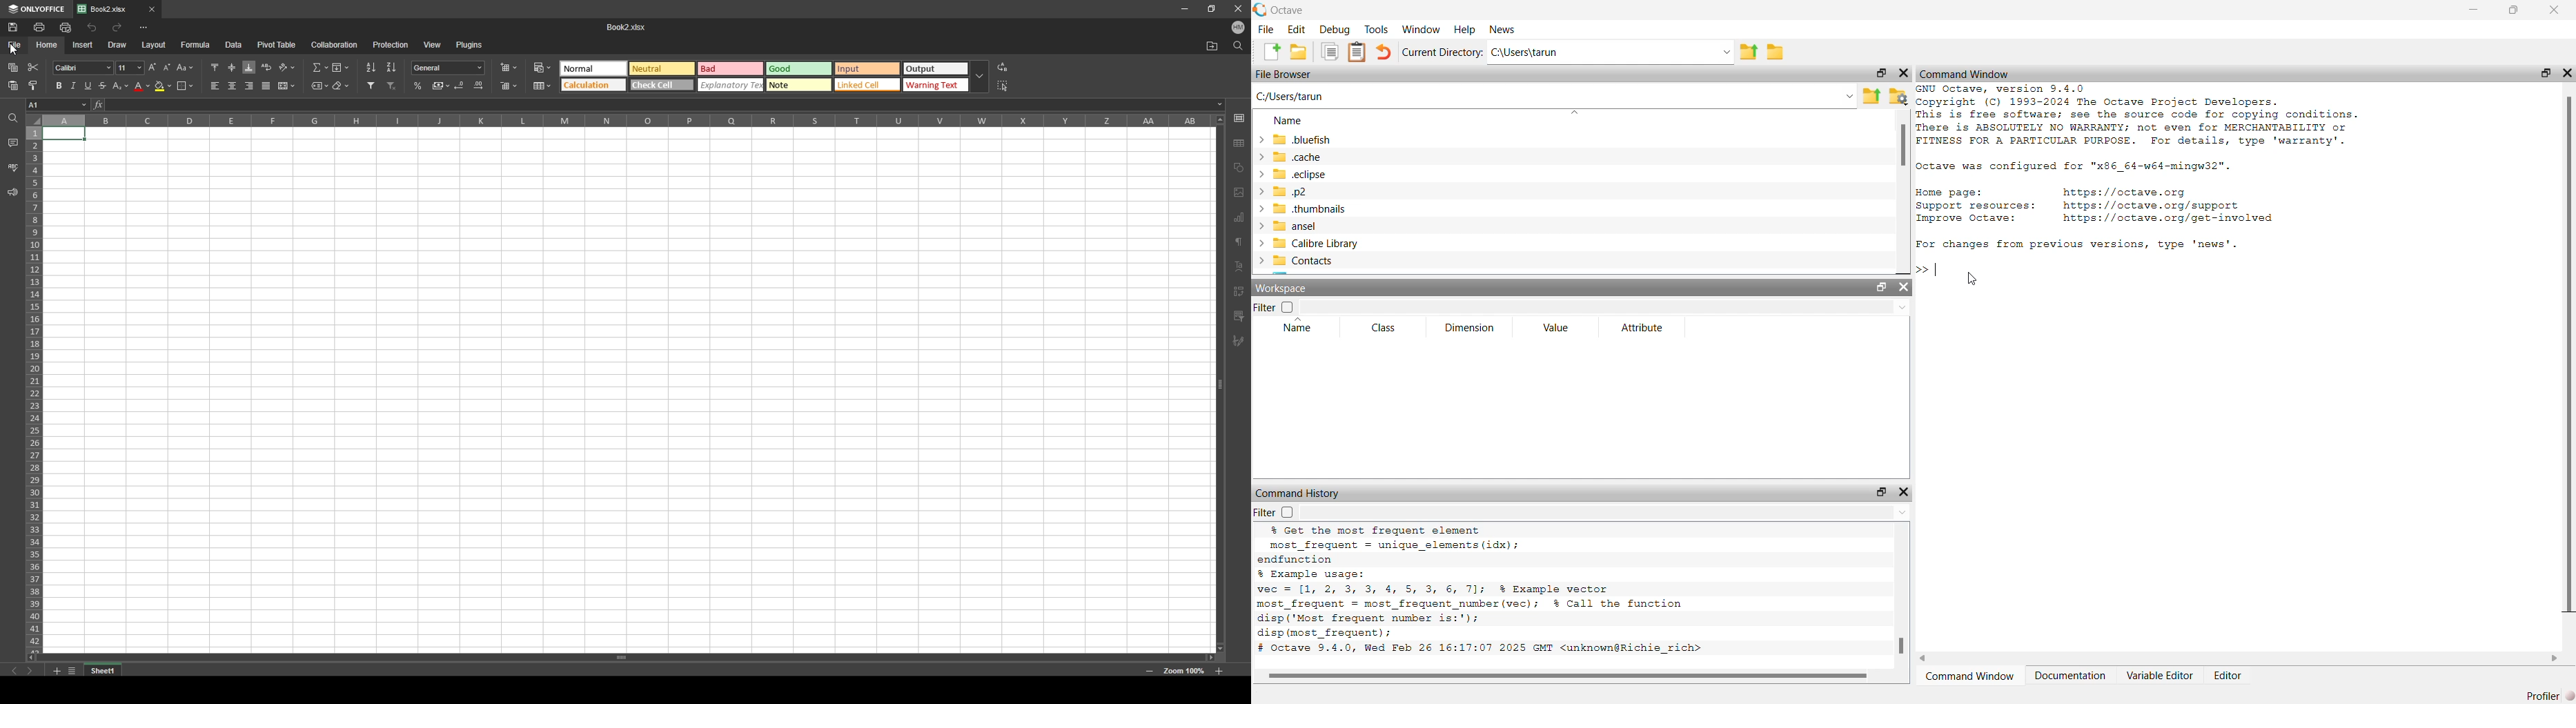 Image resolution: width=2576 pixels, height=728 pixels. What do you see at coordinates (55, 85) in the screenshot?
I see `bold` at bounding box center [55, 85].